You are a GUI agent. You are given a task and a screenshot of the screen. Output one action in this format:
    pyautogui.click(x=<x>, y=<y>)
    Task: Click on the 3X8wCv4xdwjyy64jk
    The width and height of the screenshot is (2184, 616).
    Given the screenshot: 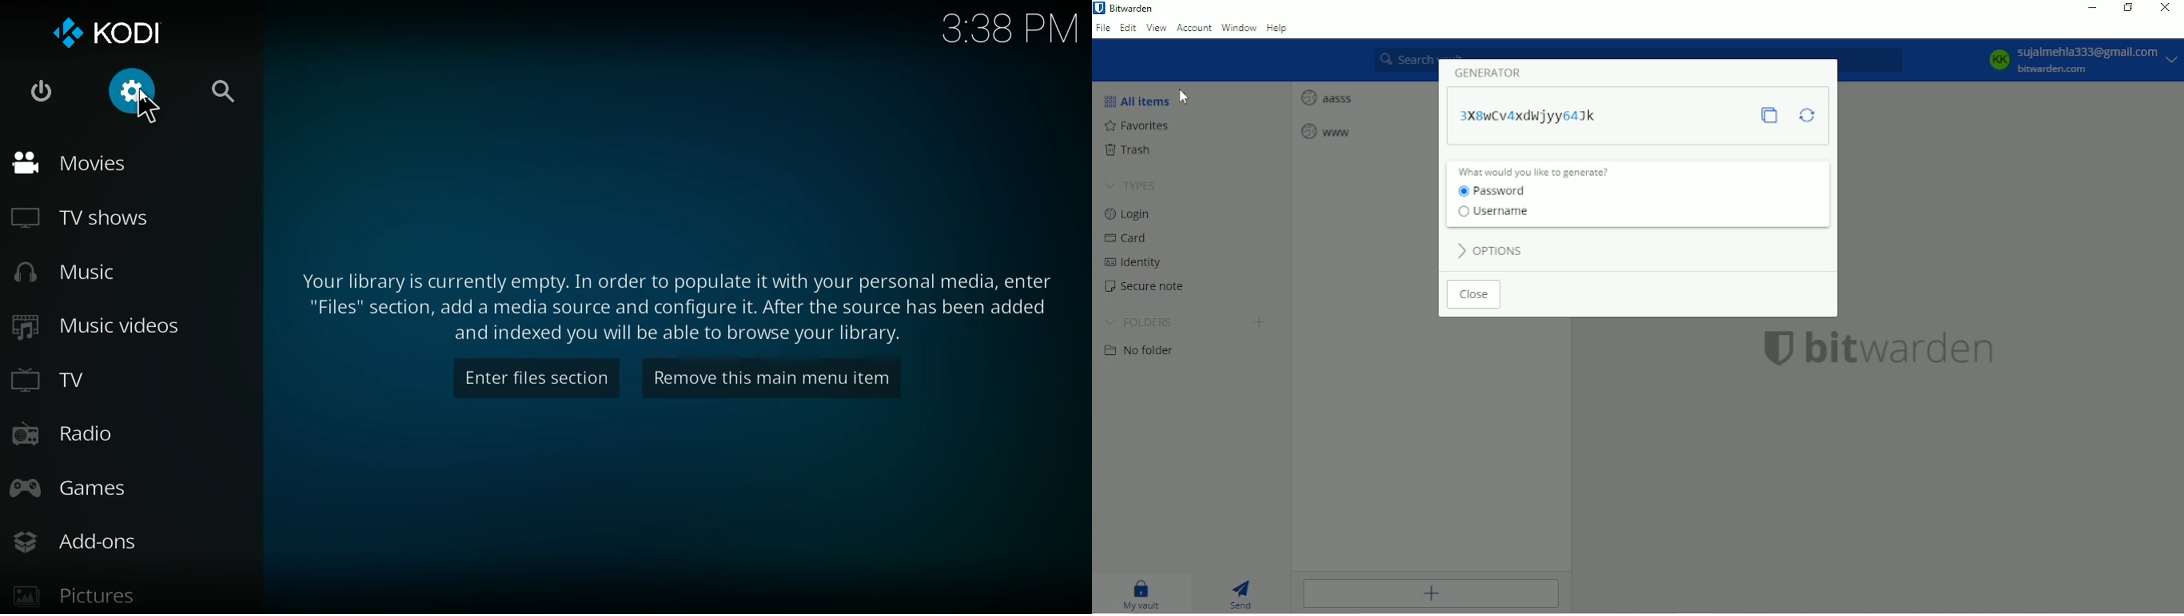 What is the action you would take?
    pyautogui.click(x=1527, y=115)
    